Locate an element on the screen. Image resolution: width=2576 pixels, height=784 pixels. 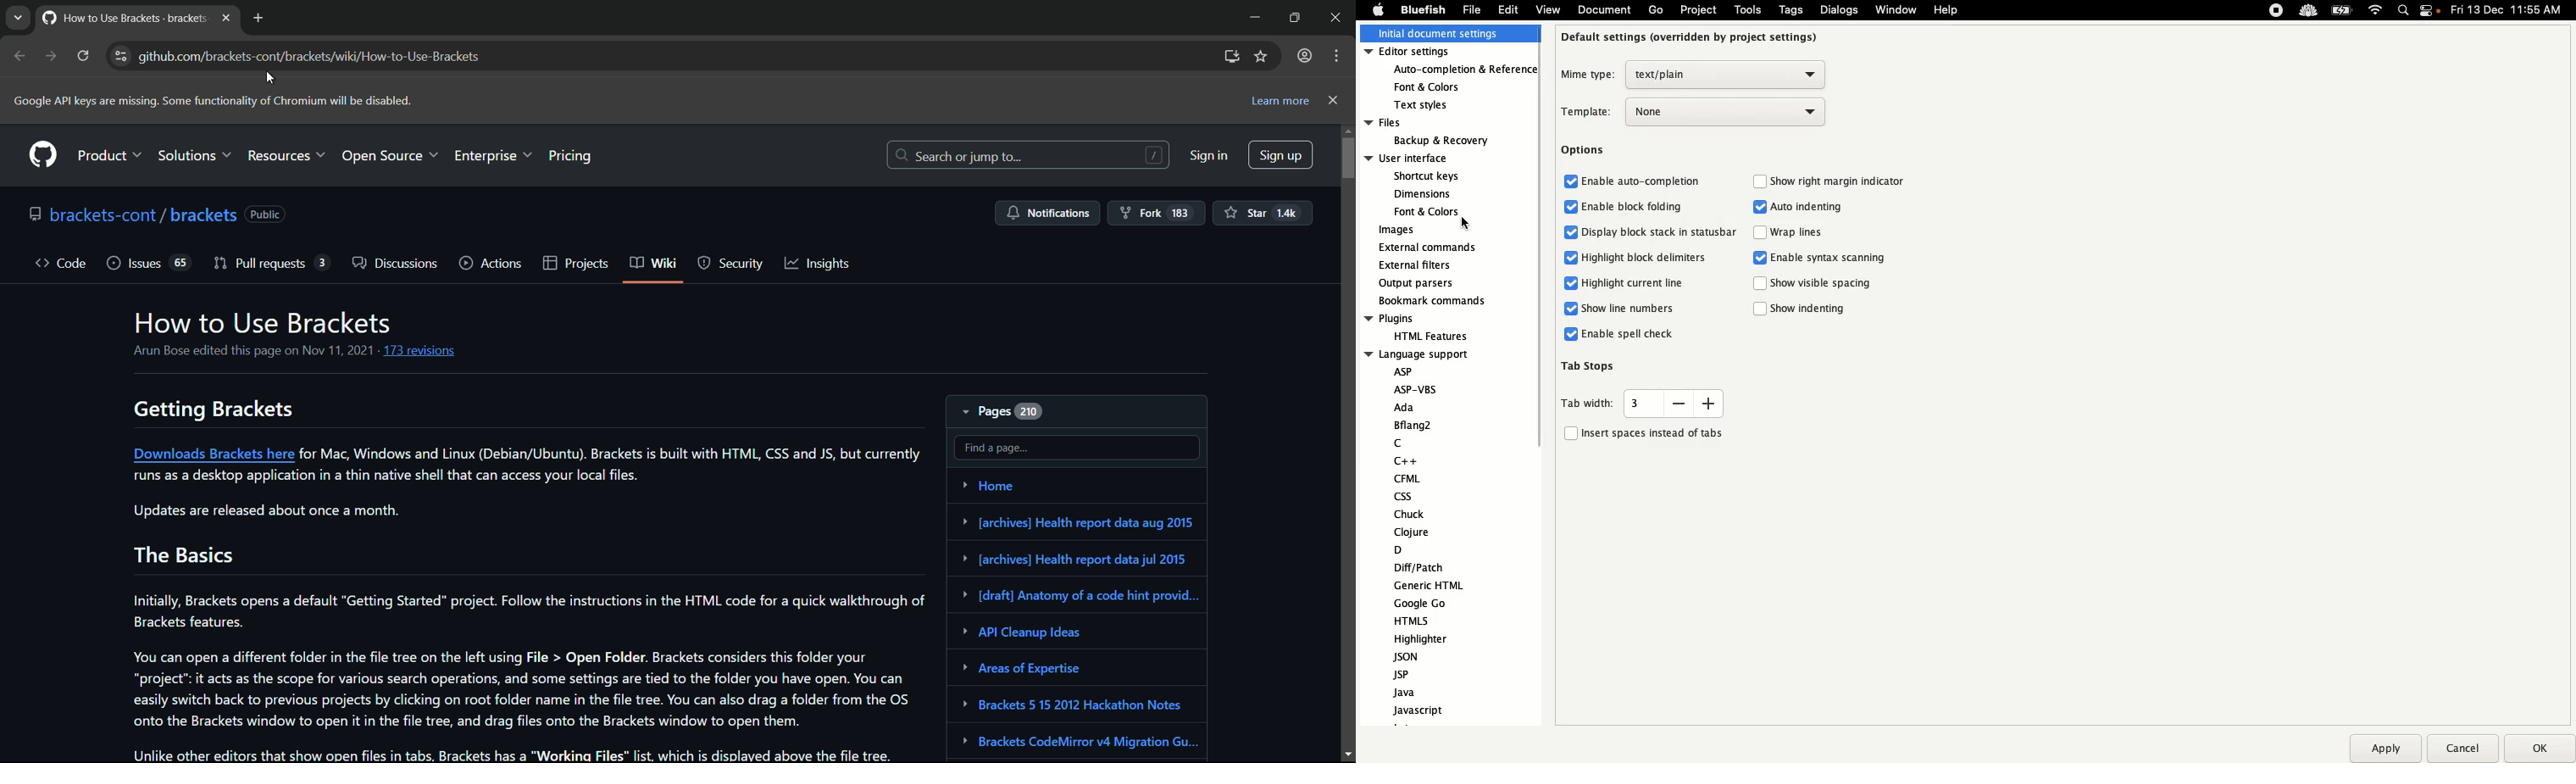
resources is located at coordinates (286, 155).